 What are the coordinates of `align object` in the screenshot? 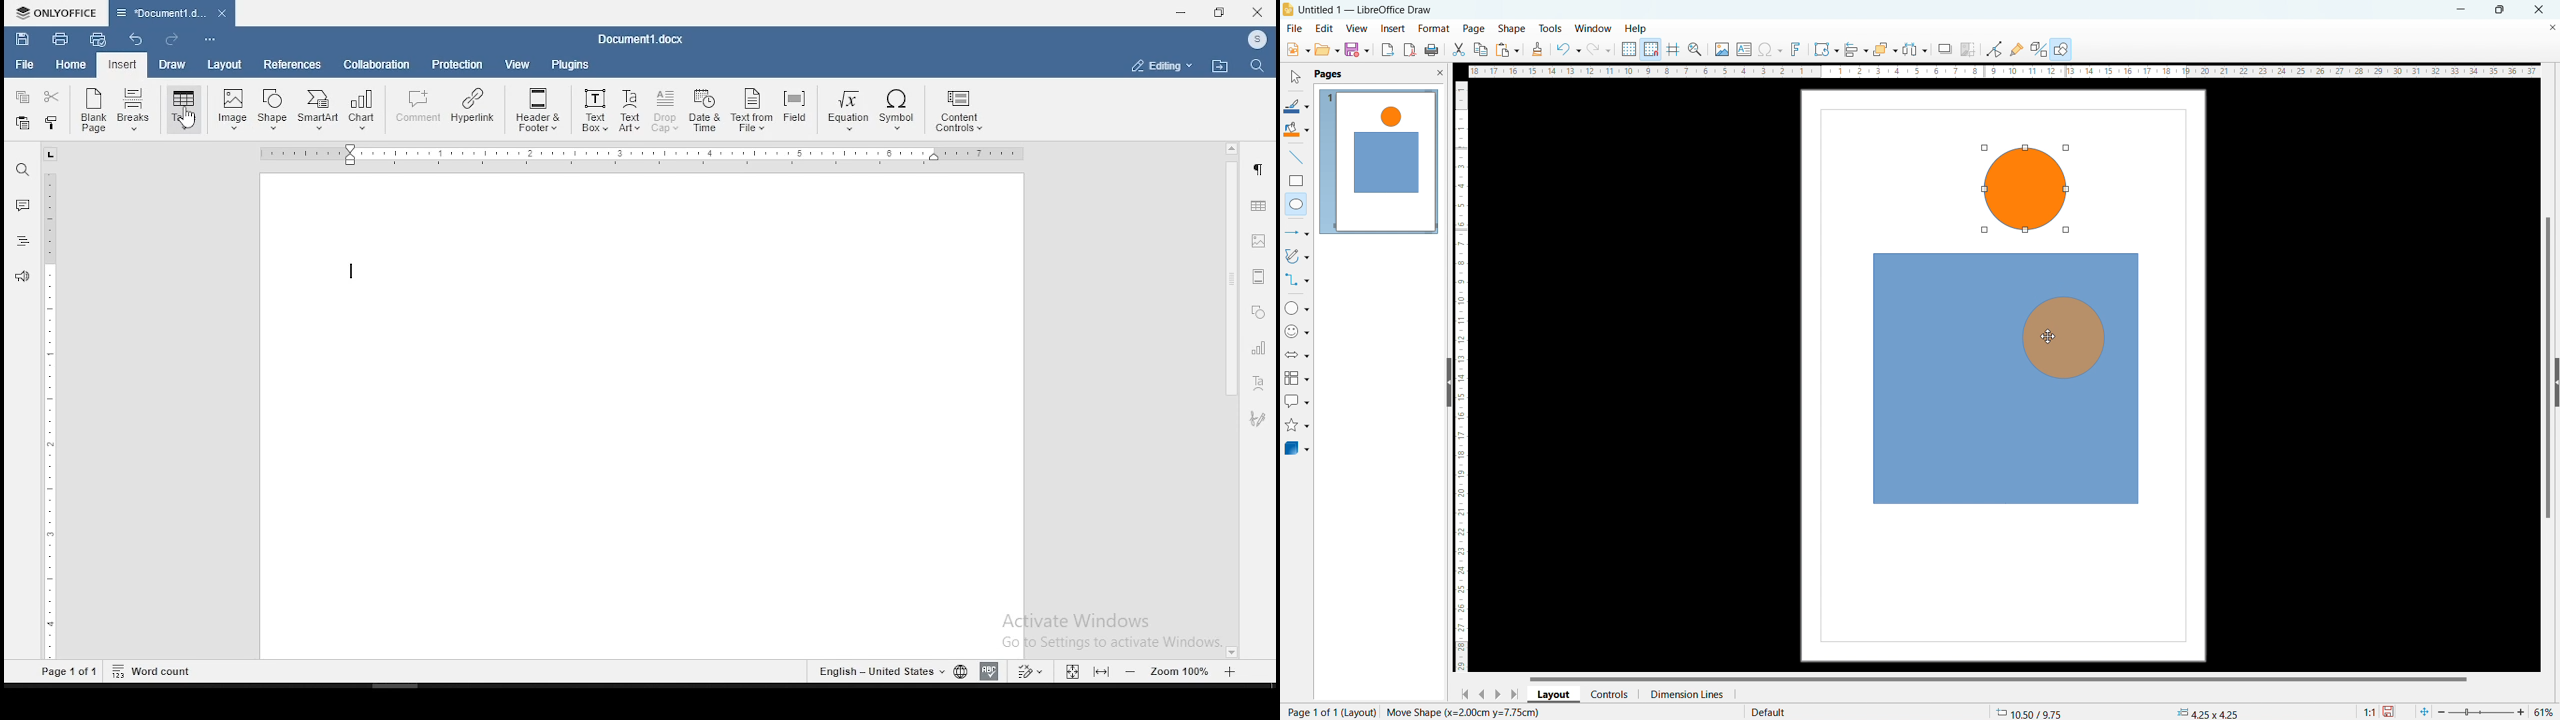 It's located at (1855, 49).